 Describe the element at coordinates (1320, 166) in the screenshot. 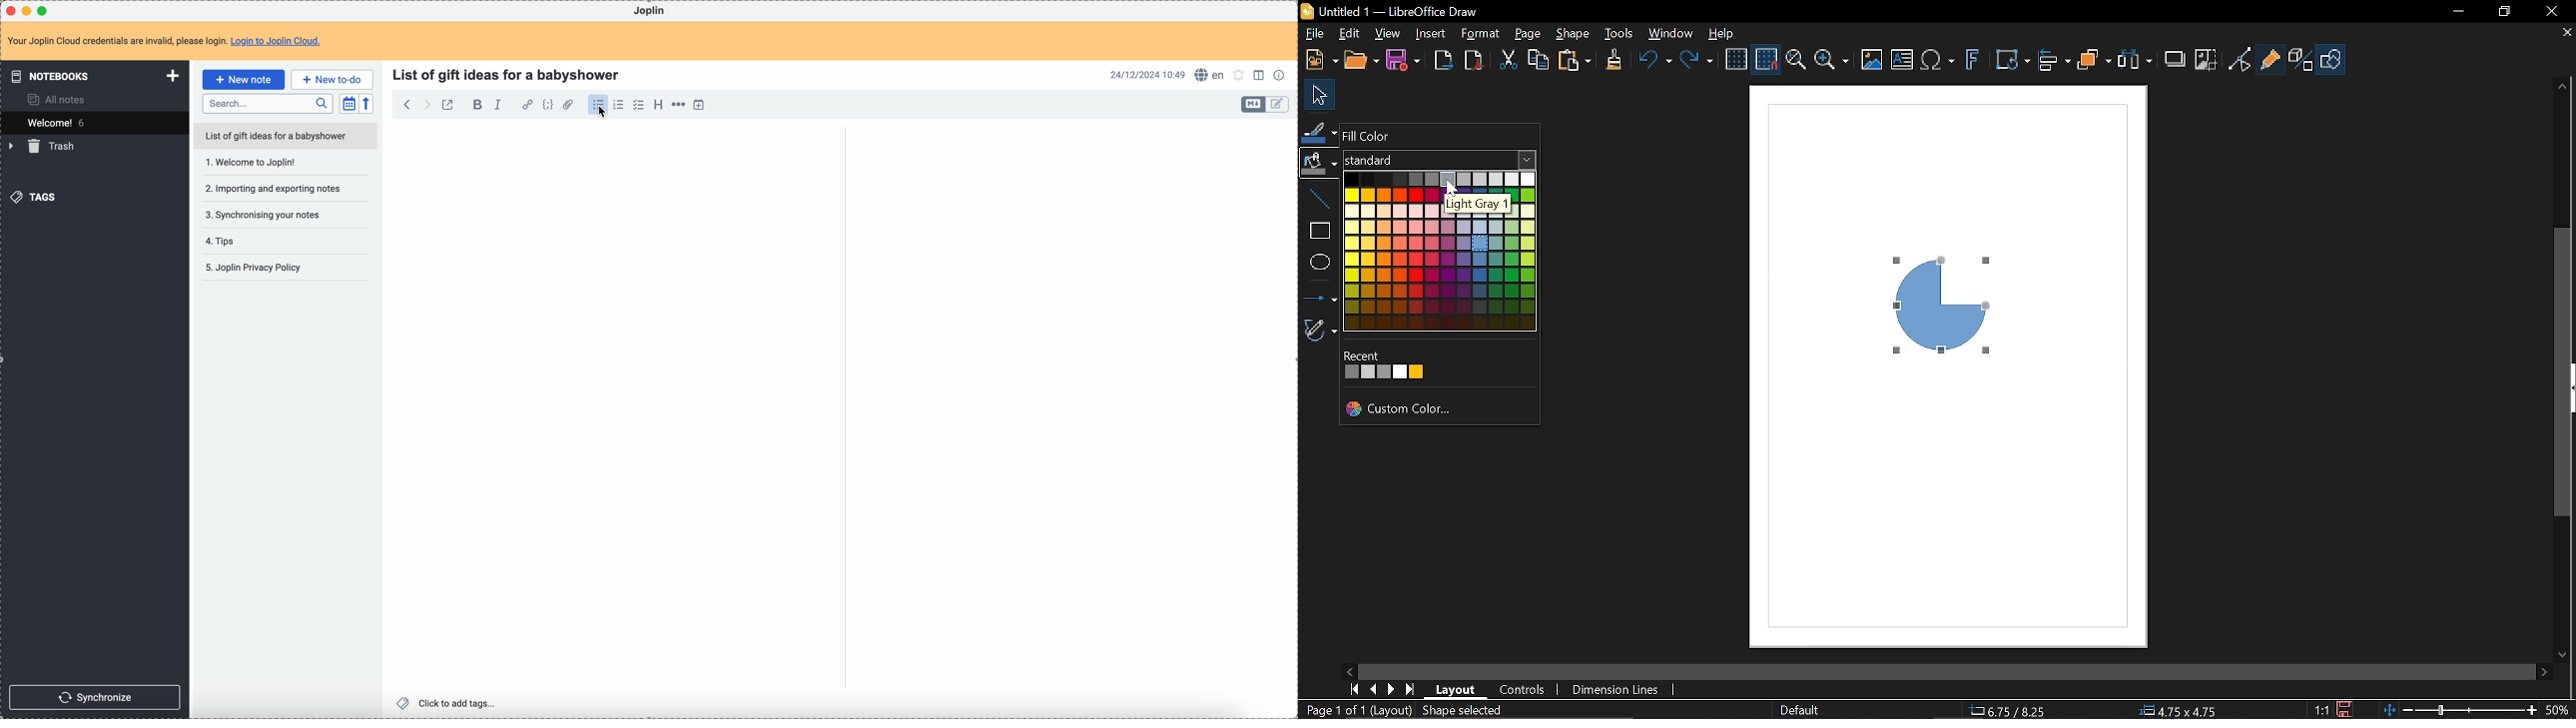

I see `Fill color` at that location.